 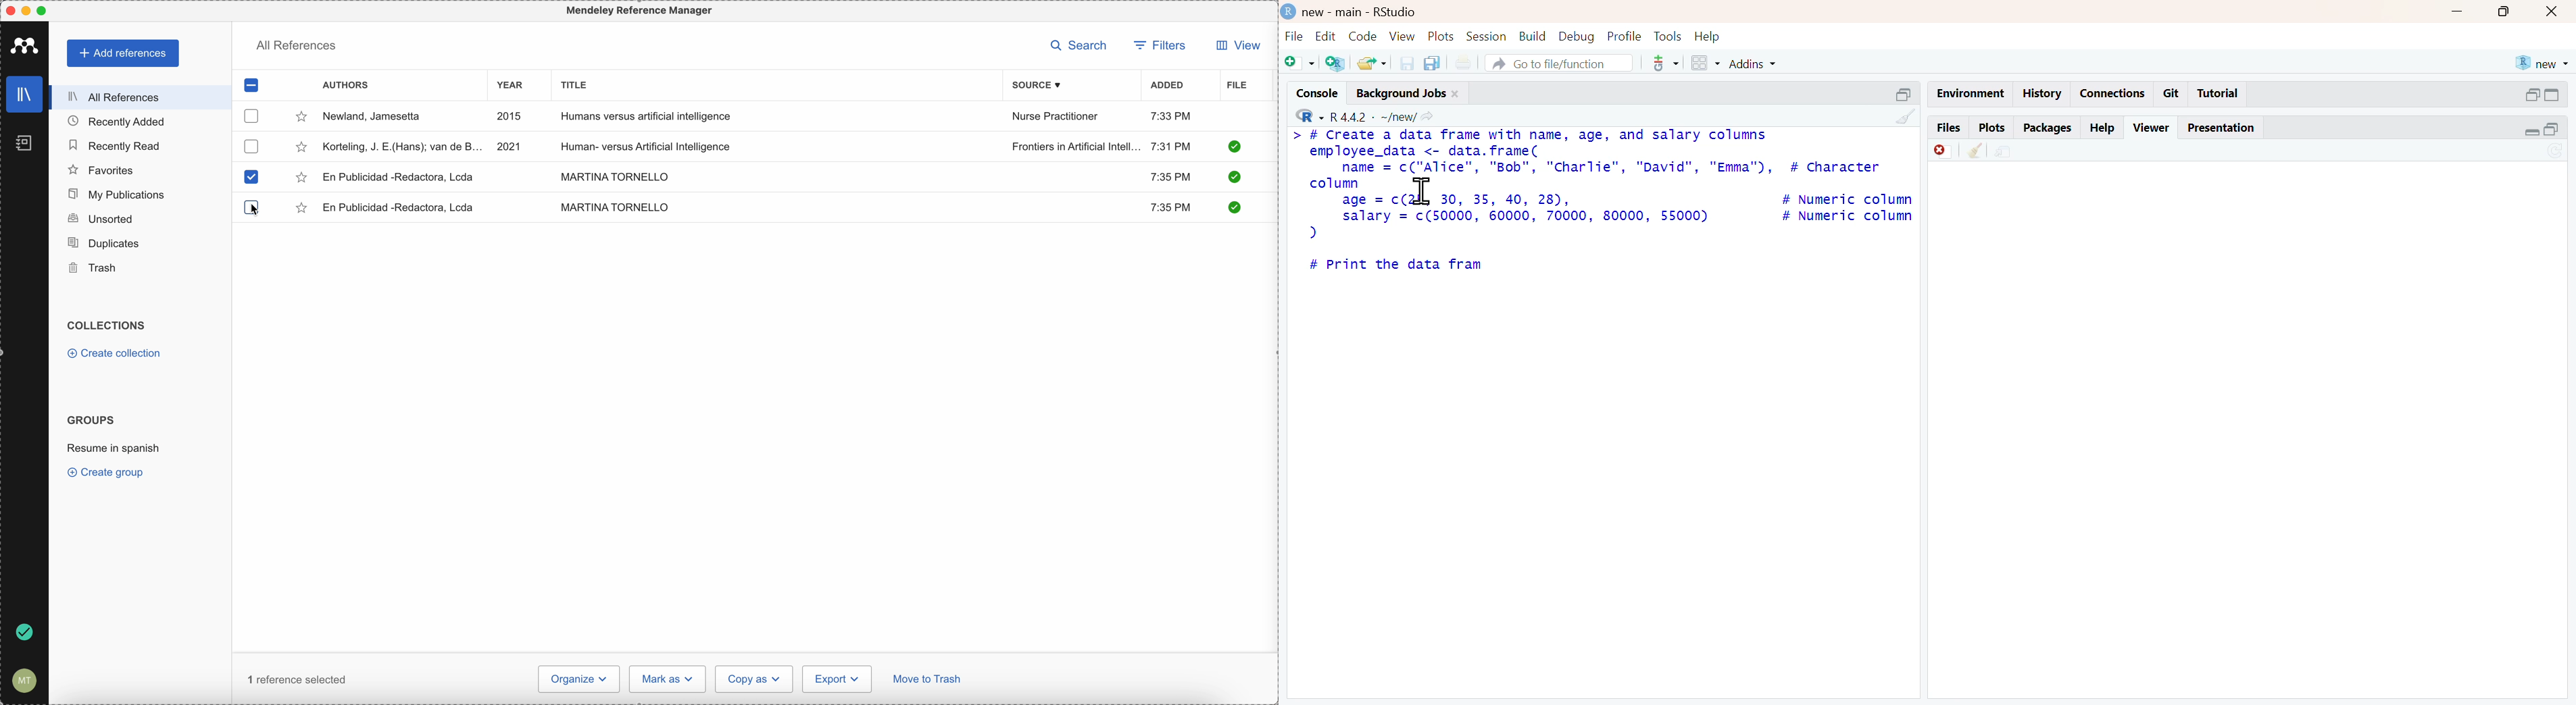 I want to click on Code, so click(x=1362, y=35).